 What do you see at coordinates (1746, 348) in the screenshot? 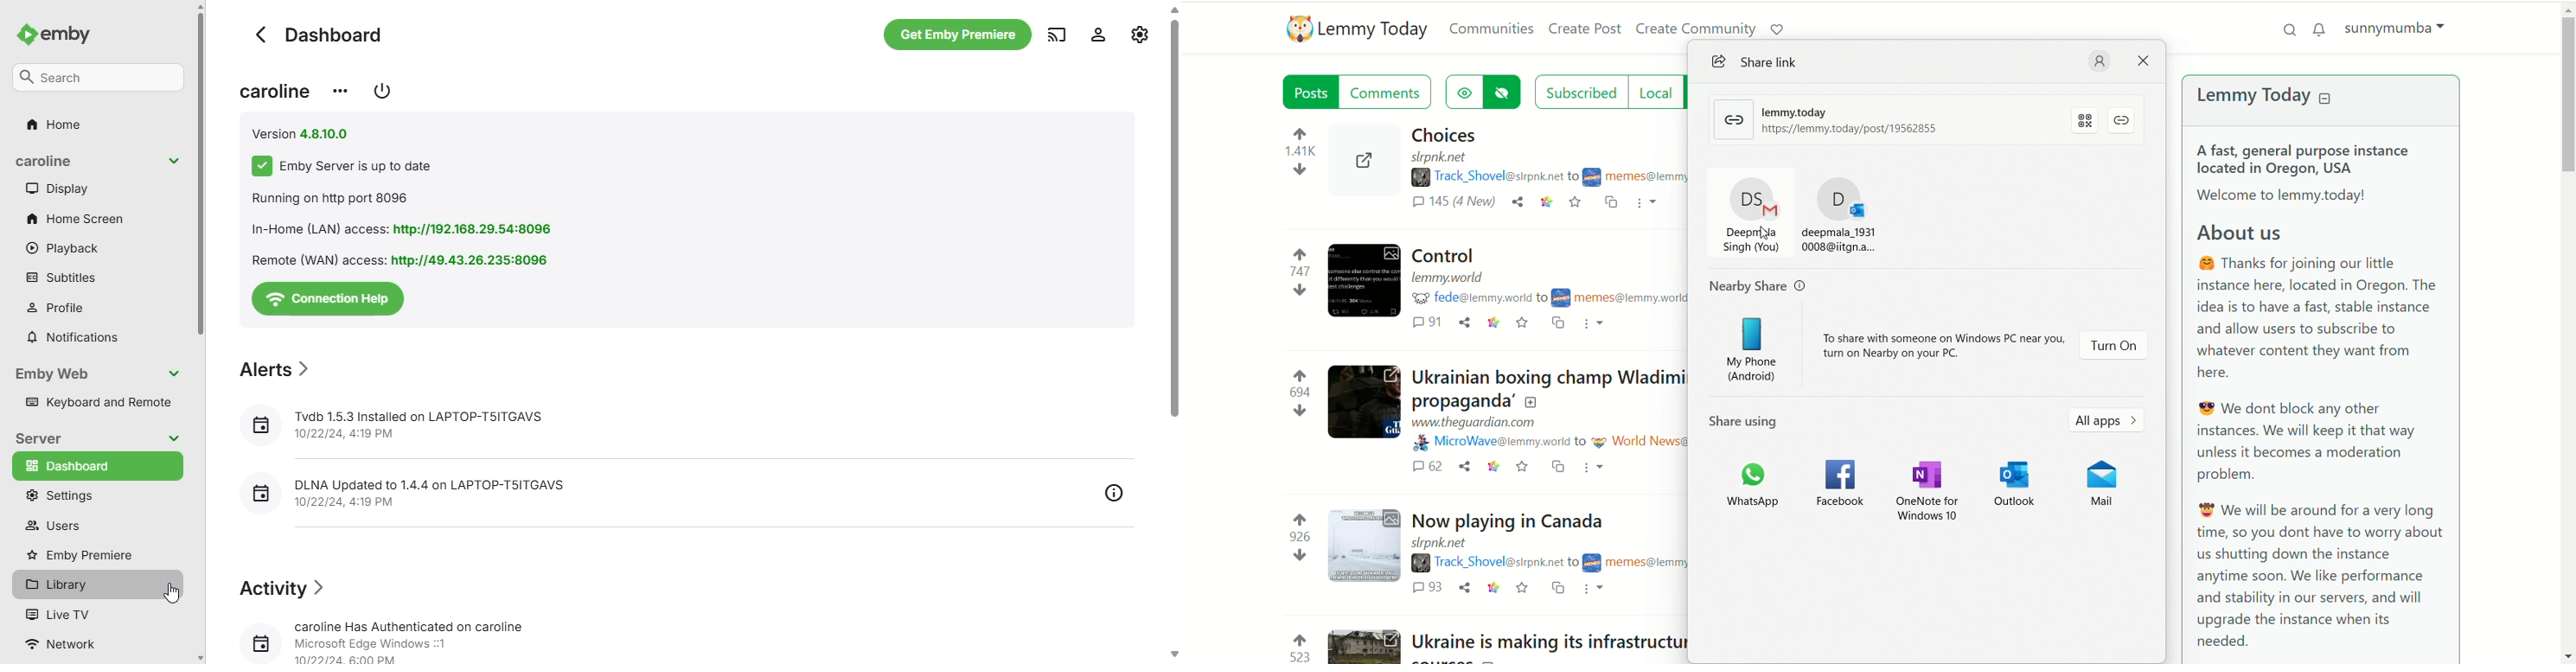
I see `my phone` at bounding box center [1746, 348].